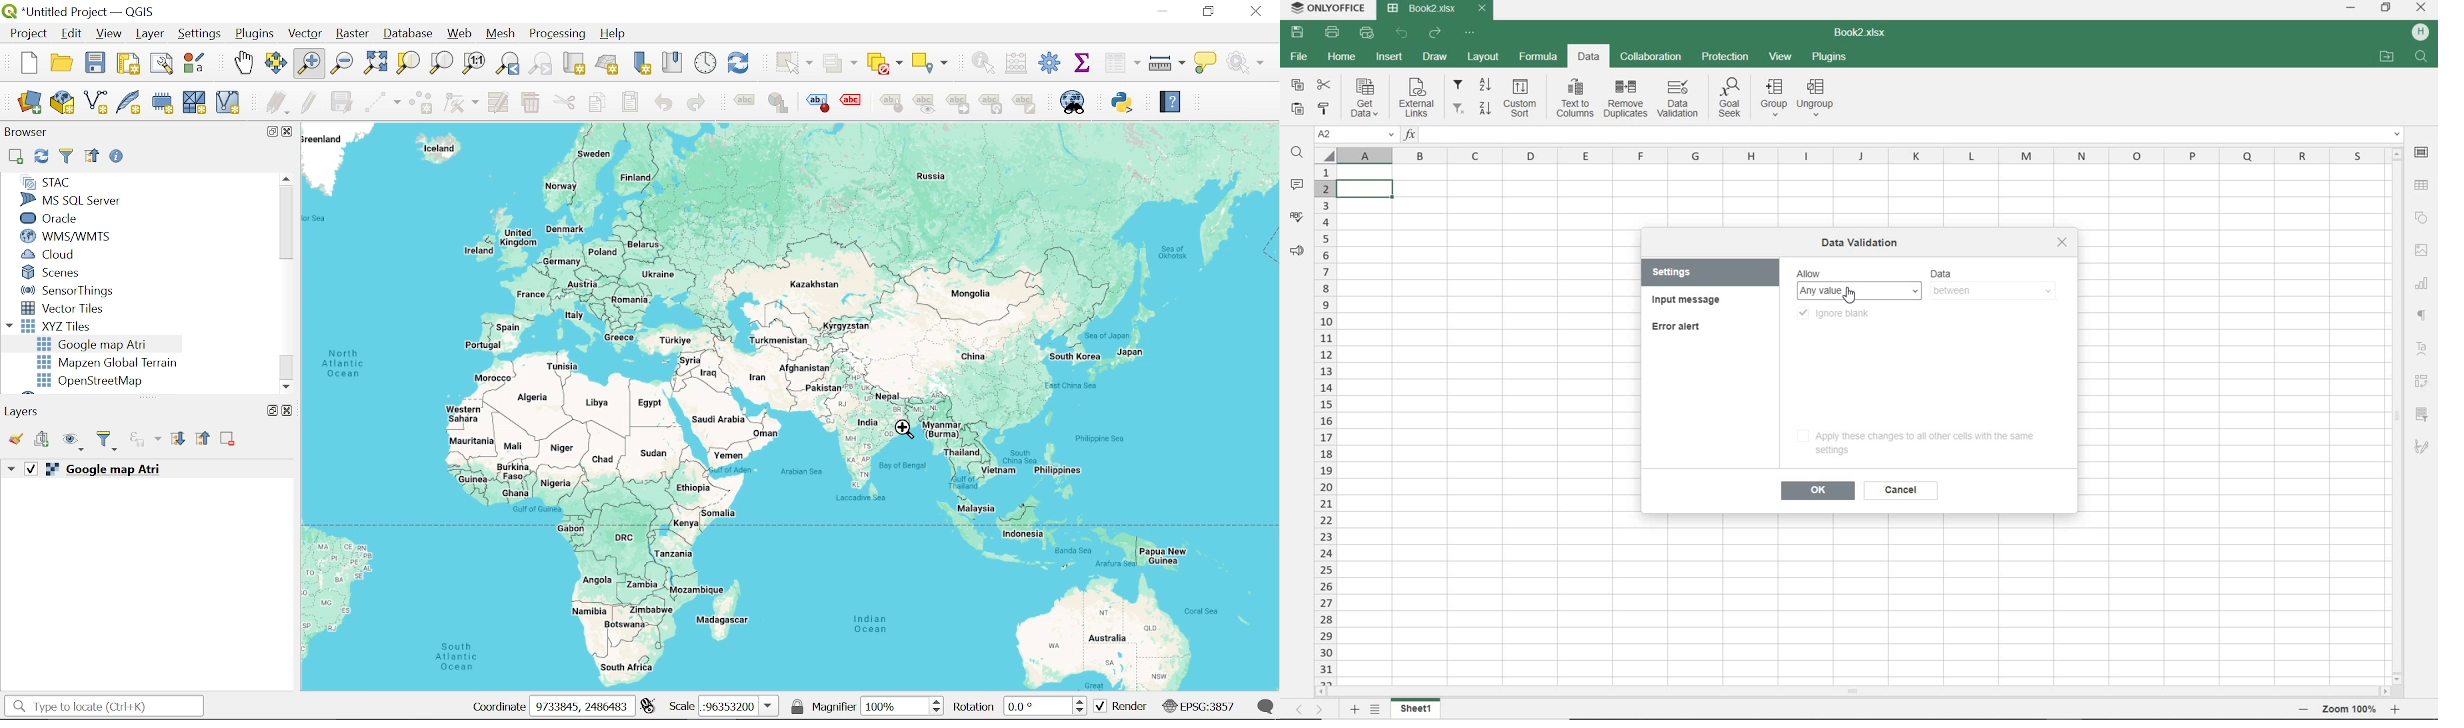 This screenshot has width=2464, height=728. Describe the element at coordinates (1815, 98) in the screenshot. I see `ungroup` at that location.